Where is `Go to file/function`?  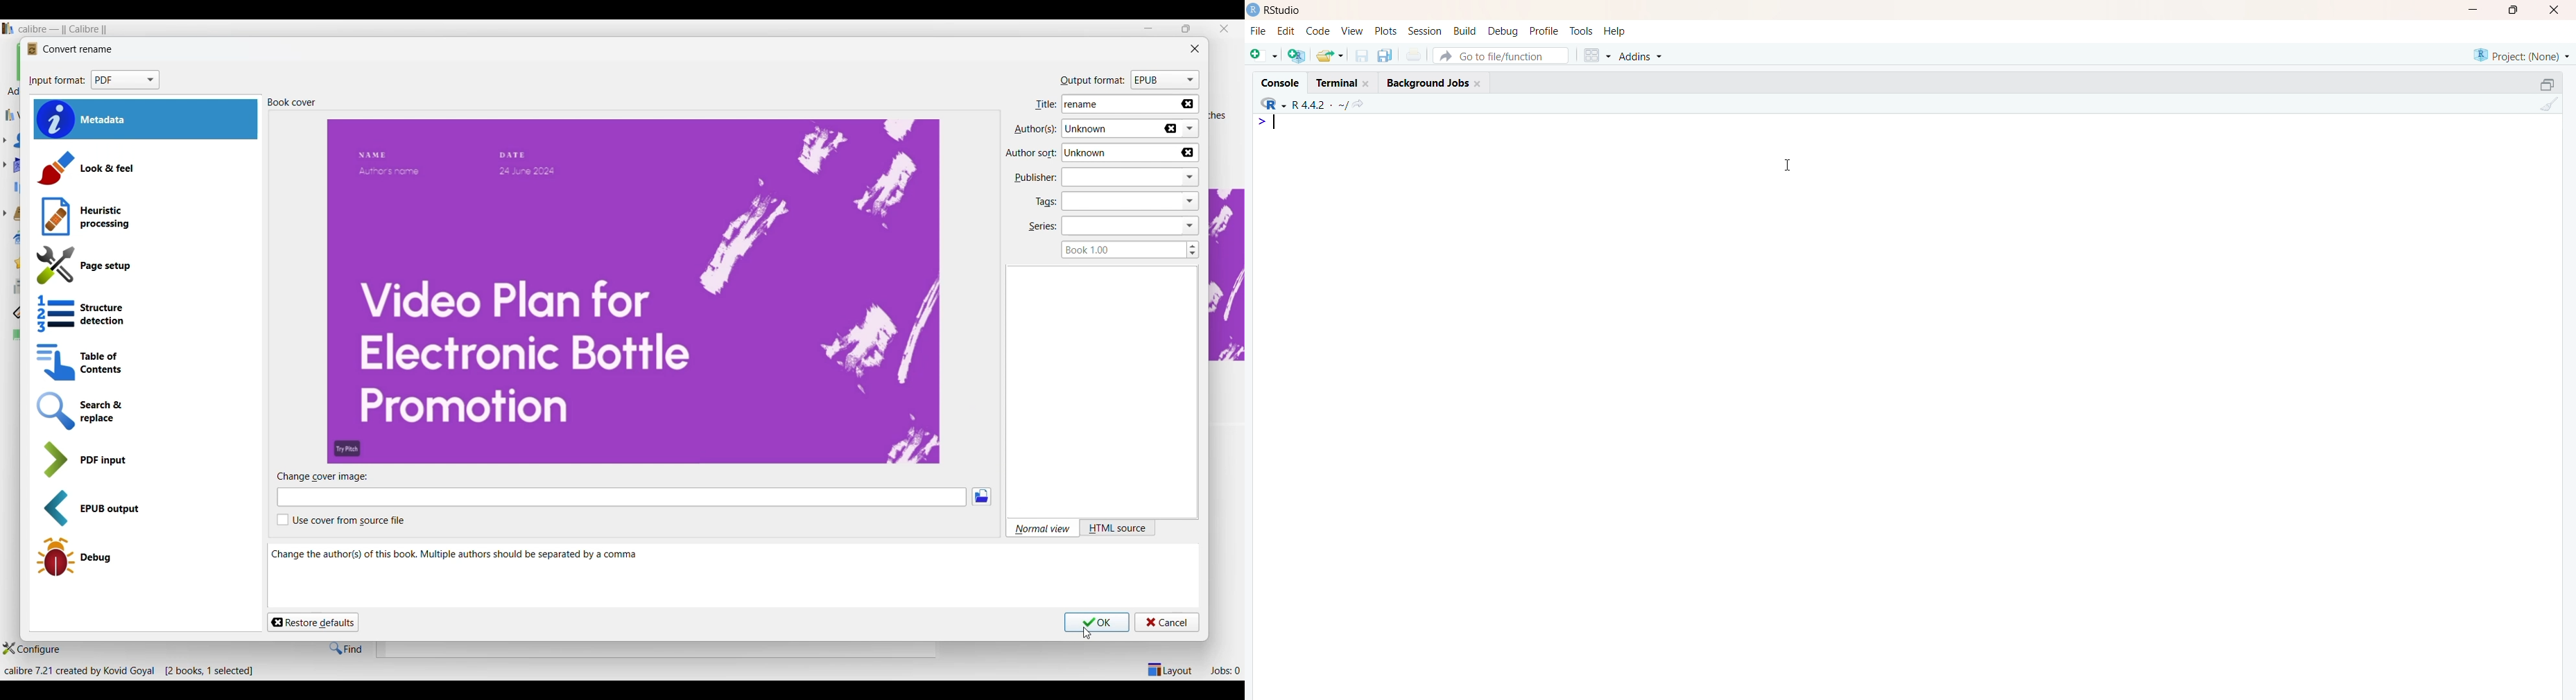
Go to file/function is located at coordinates (1504, 55).